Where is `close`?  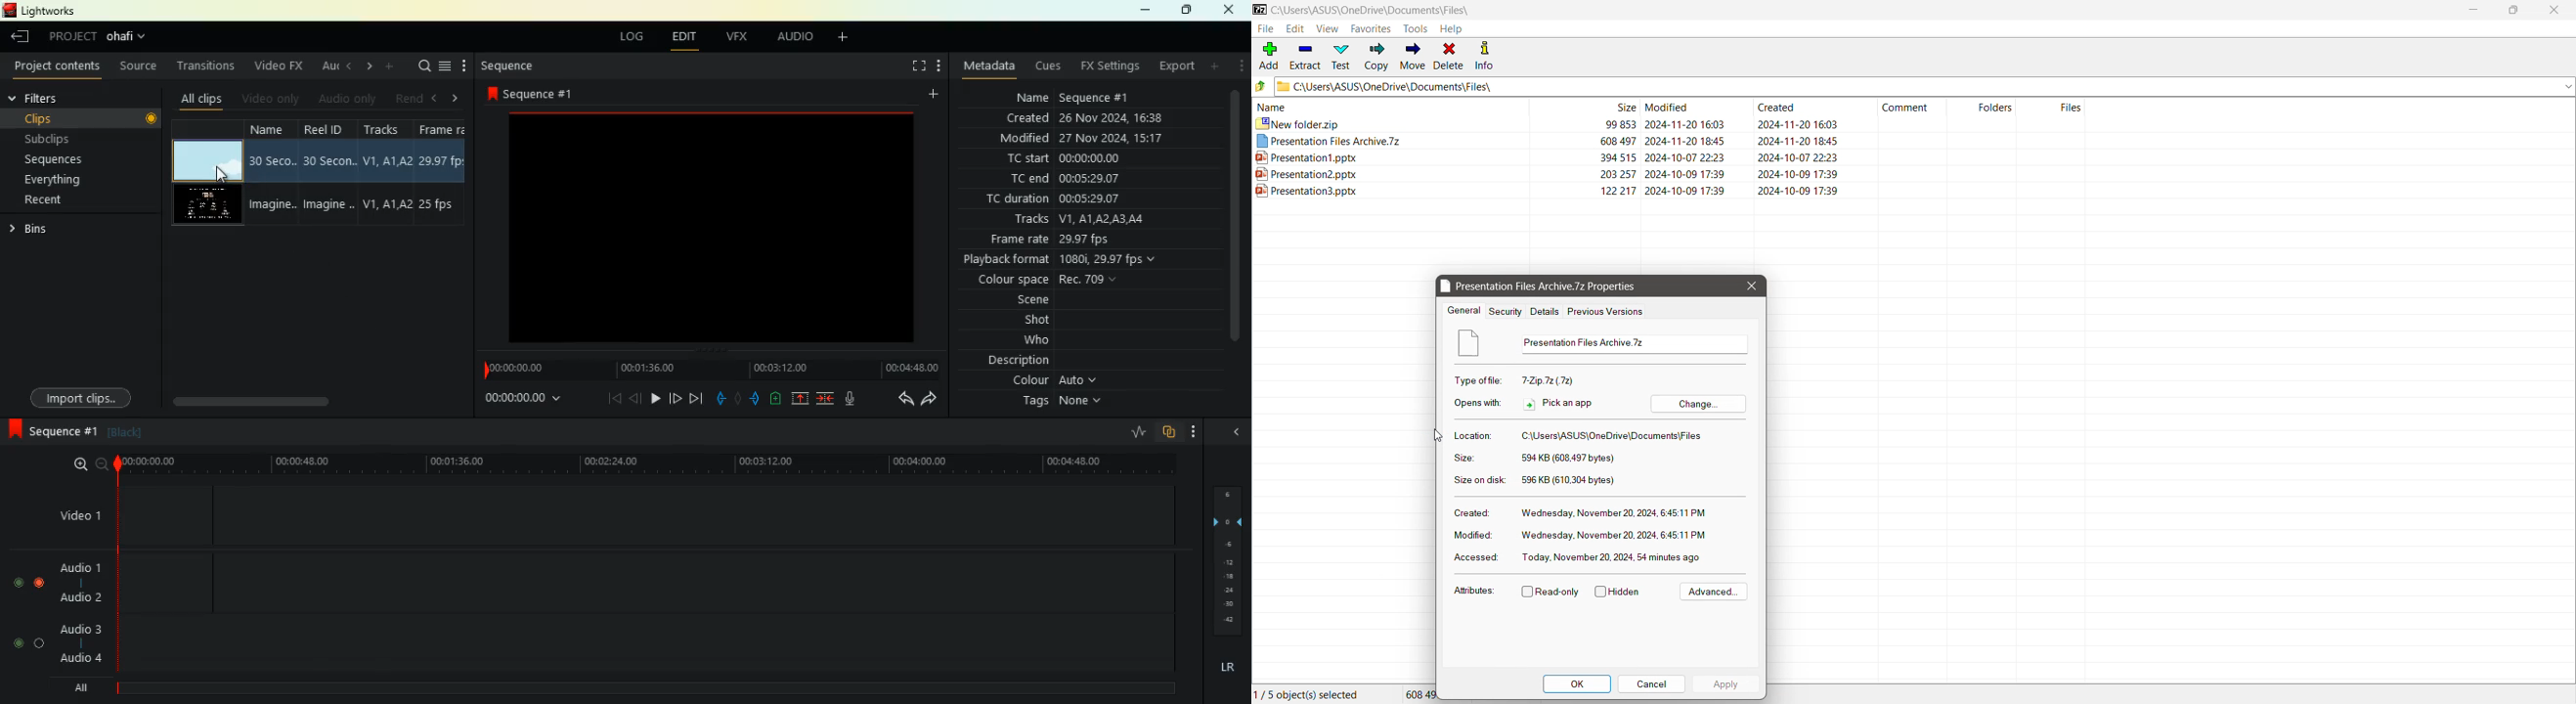
close is located at coordinates (1237, 430).